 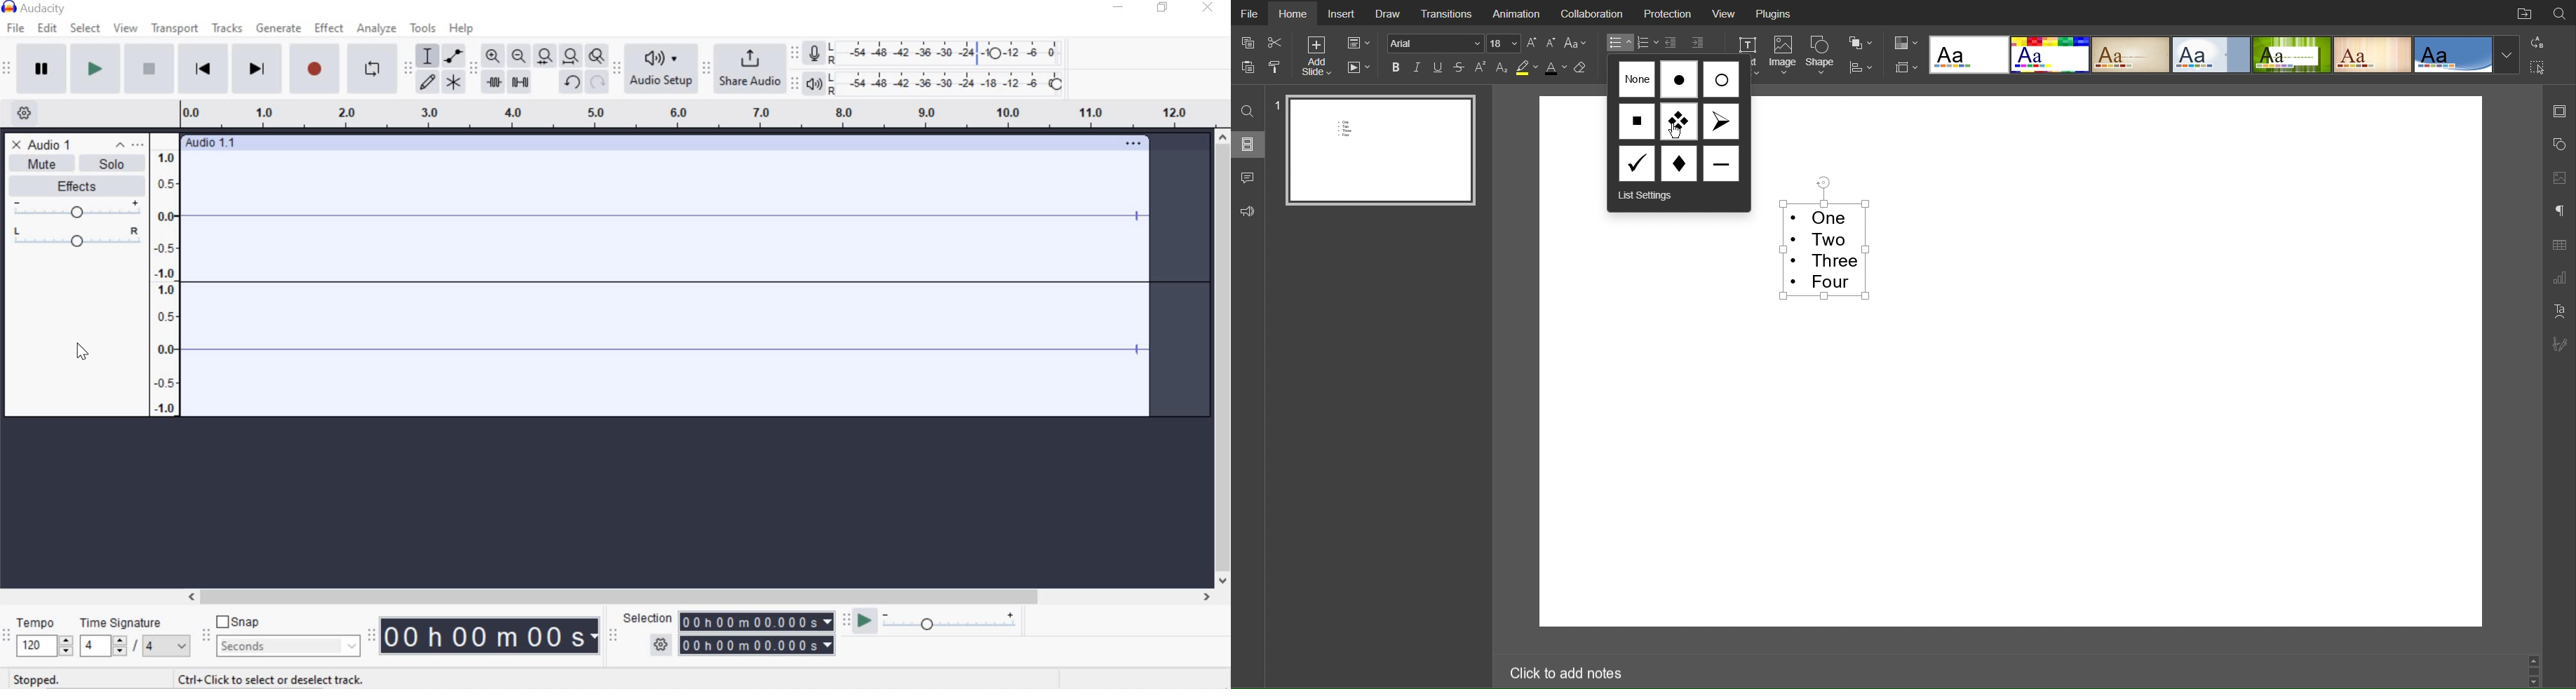 I want to click on collapse, so click(x=121, y=146).